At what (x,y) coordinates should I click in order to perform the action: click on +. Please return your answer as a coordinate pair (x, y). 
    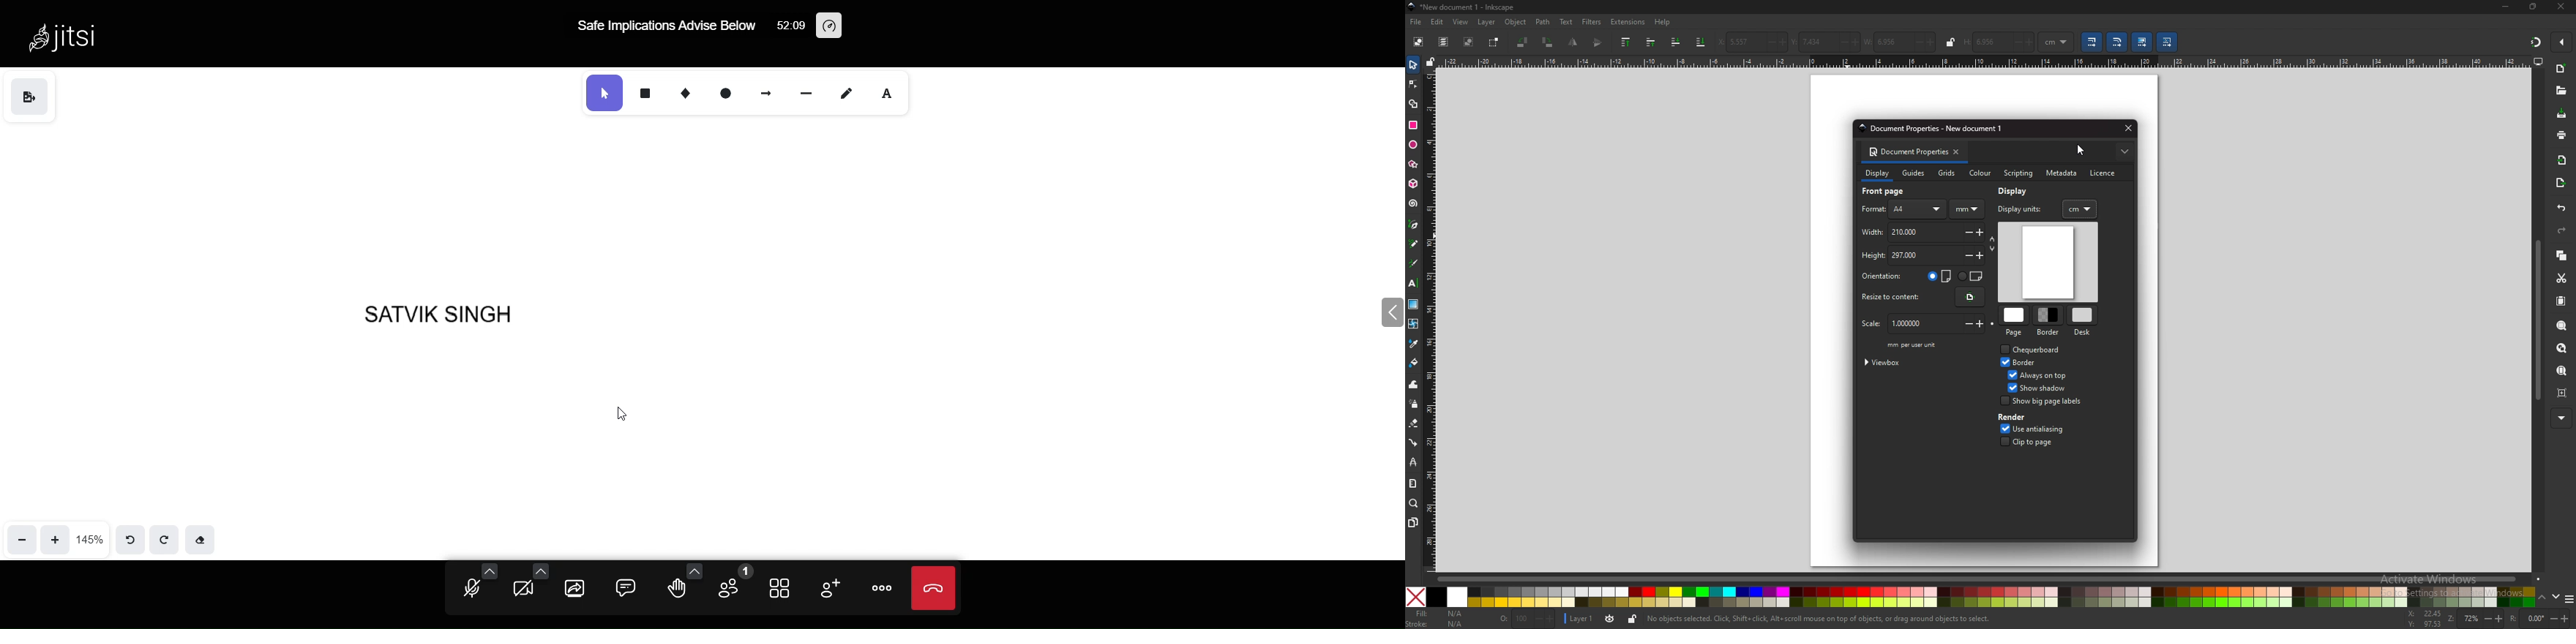
    Looking at the image, I should click on (1983, 324).